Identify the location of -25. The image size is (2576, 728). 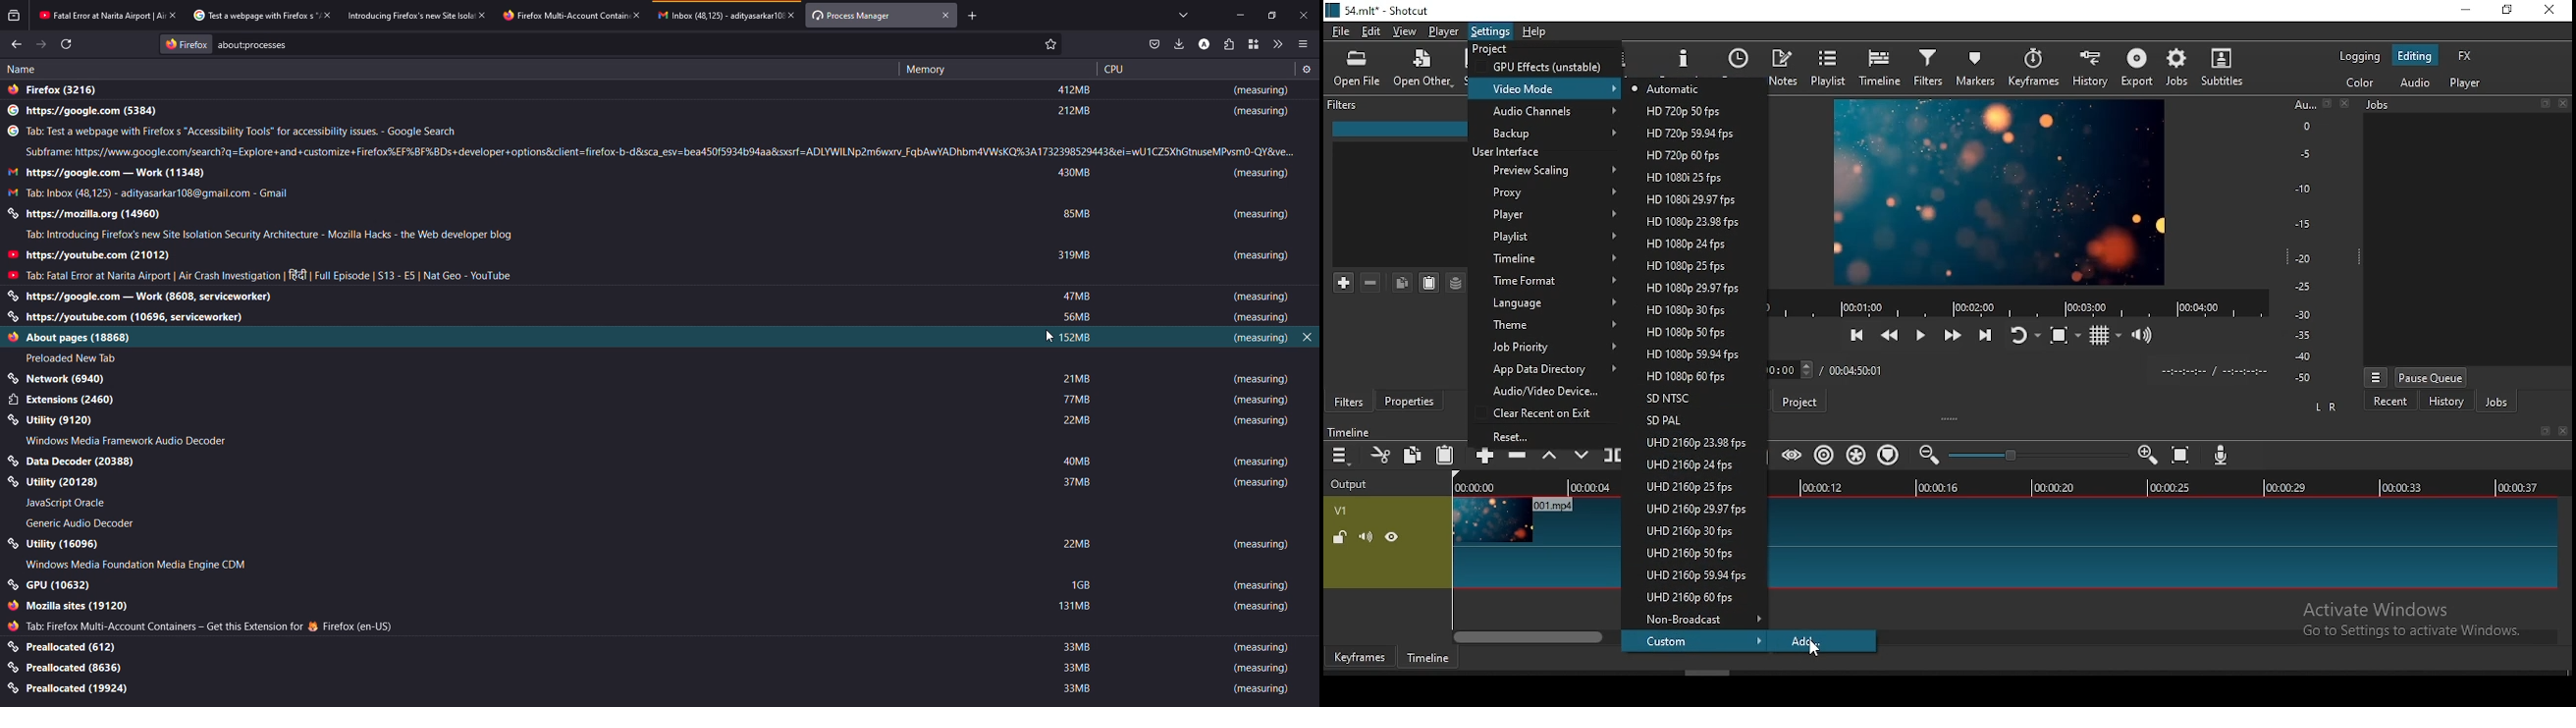
(2303, 288).